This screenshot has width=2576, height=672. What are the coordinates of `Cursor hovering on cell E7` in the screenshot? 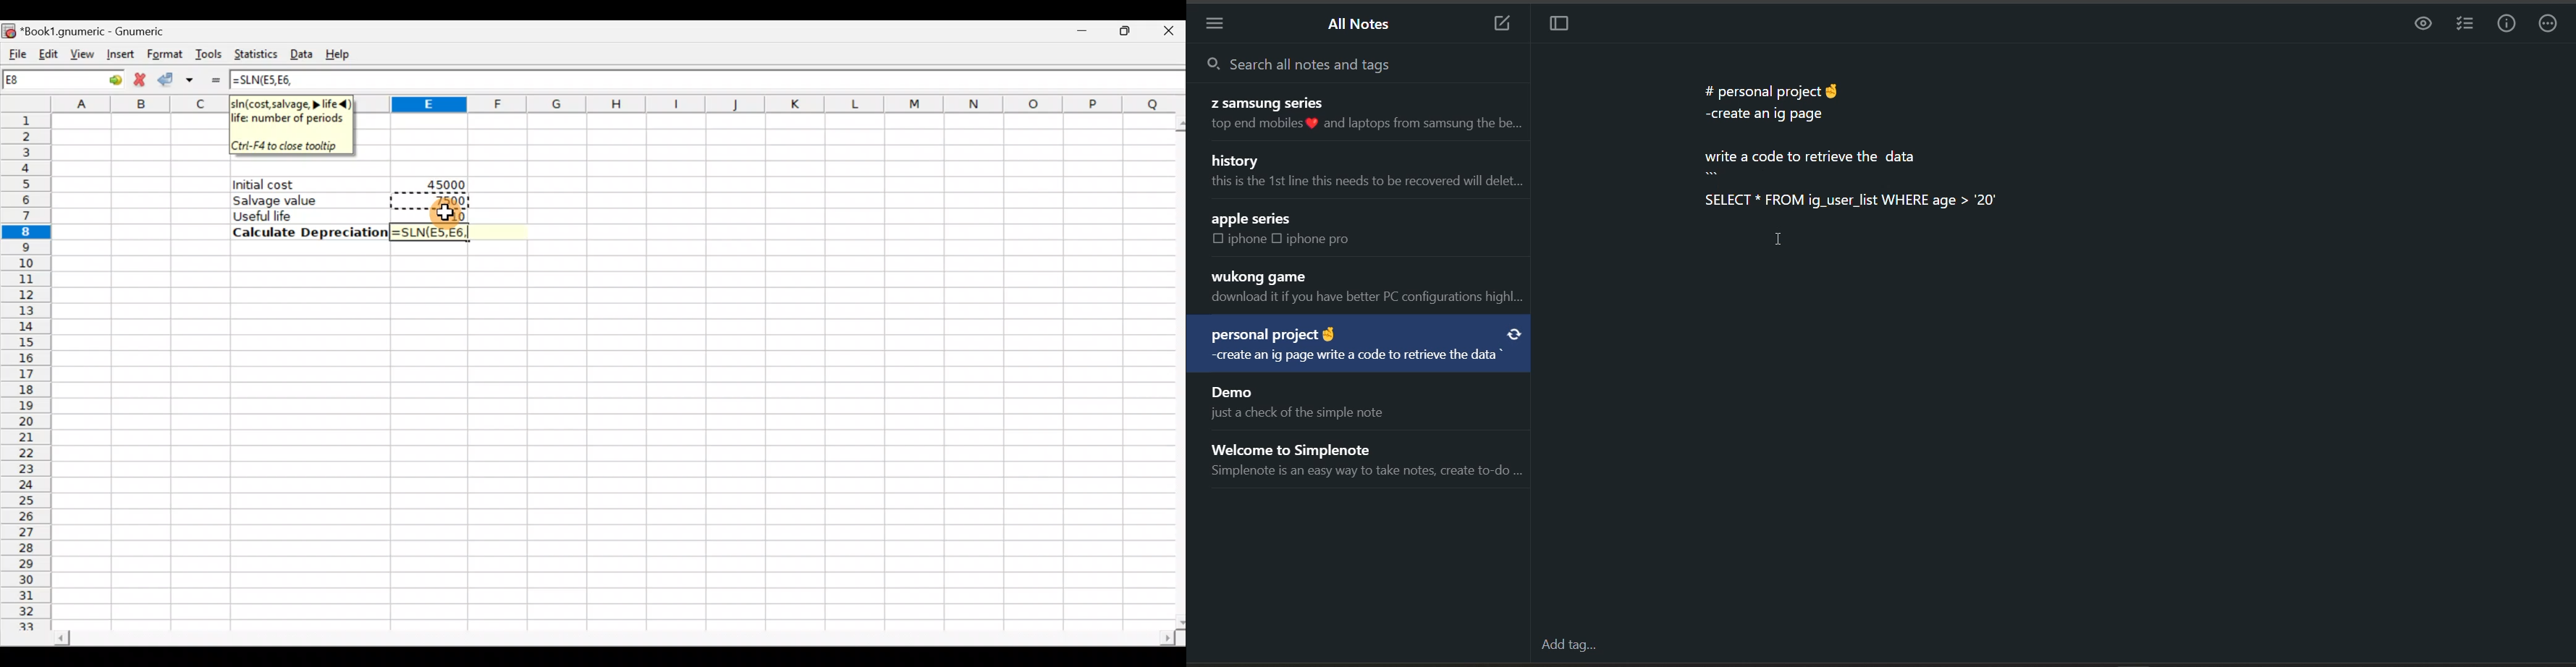 It's located at (449, 215).